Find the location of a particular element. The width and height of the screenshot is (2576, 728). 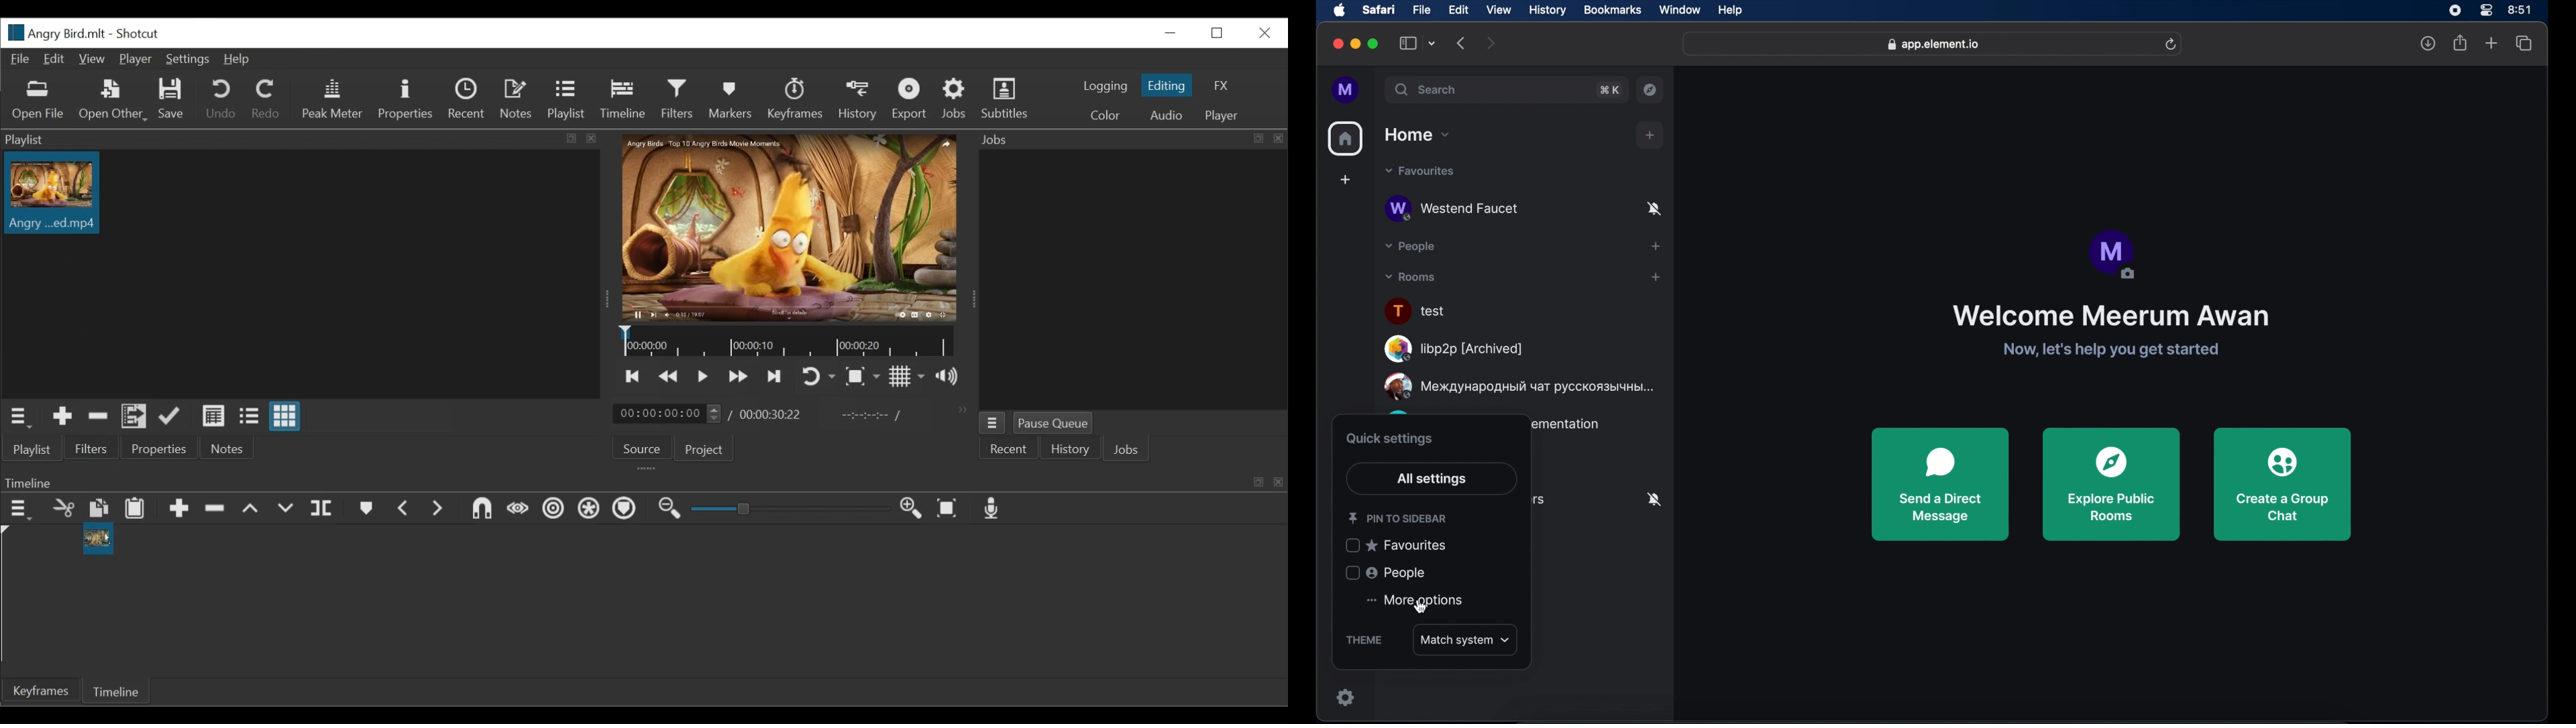

Filters is located at coordinates (677, 99).